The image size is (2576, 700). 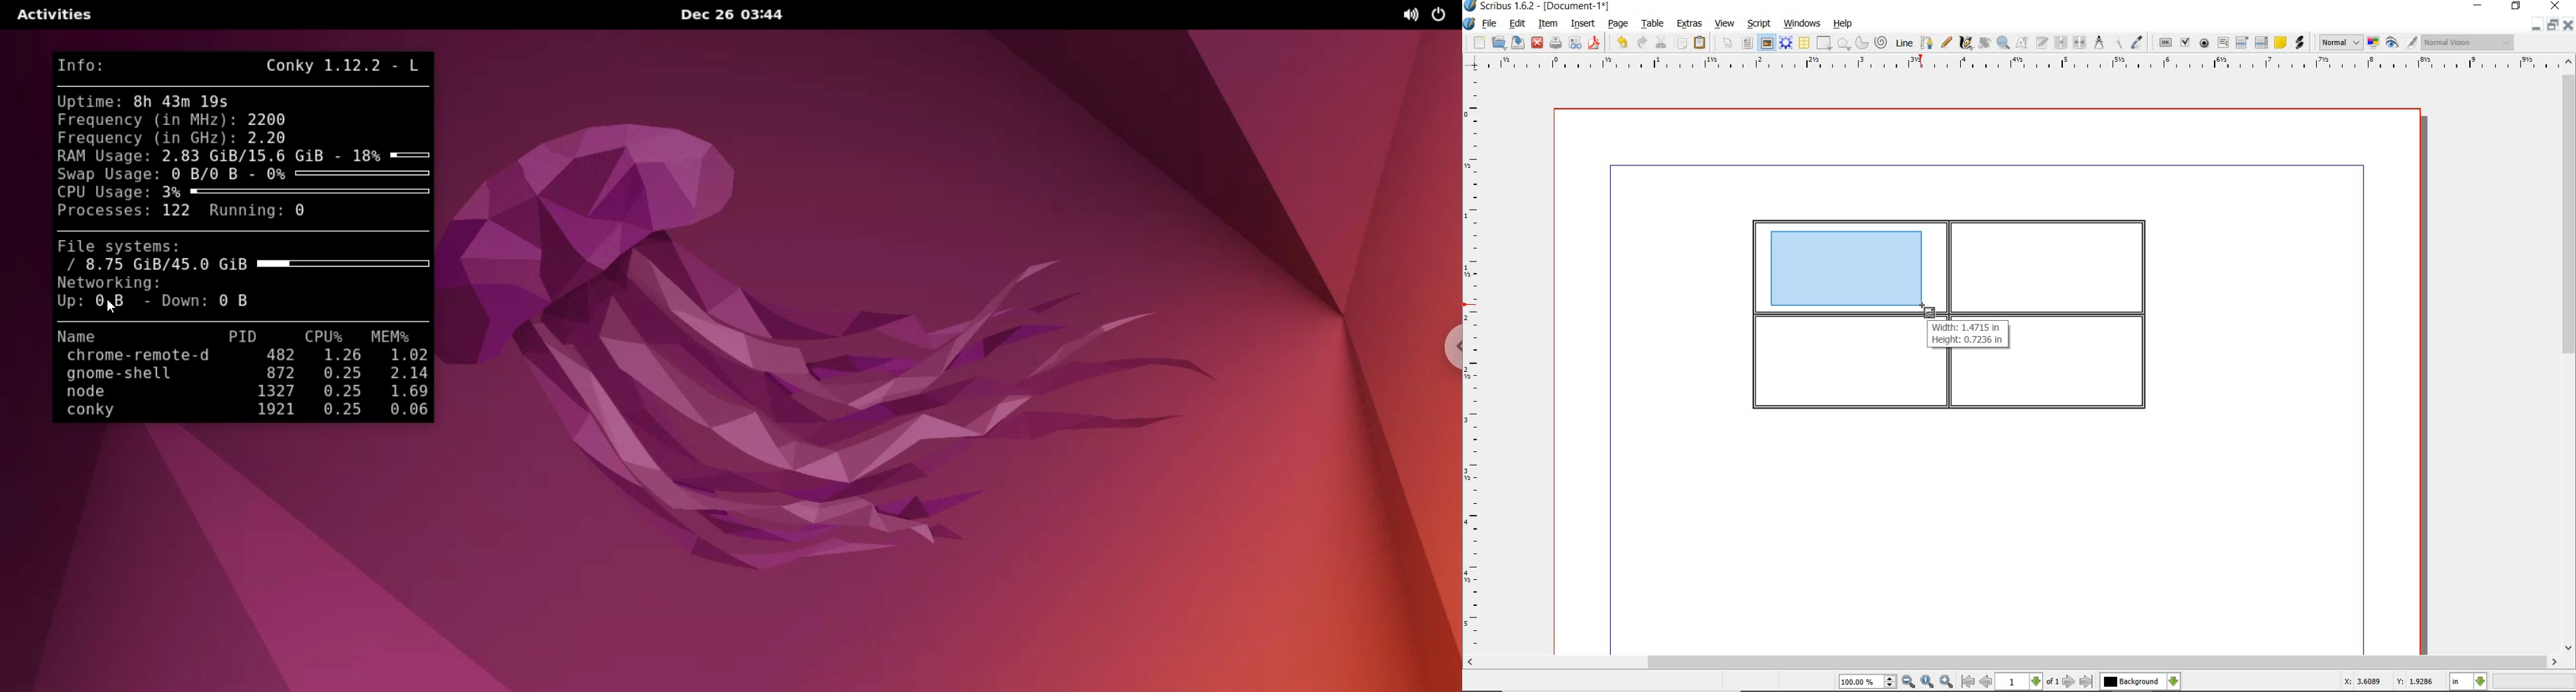 I want to click on ruler, so click(x=2025, y=64).